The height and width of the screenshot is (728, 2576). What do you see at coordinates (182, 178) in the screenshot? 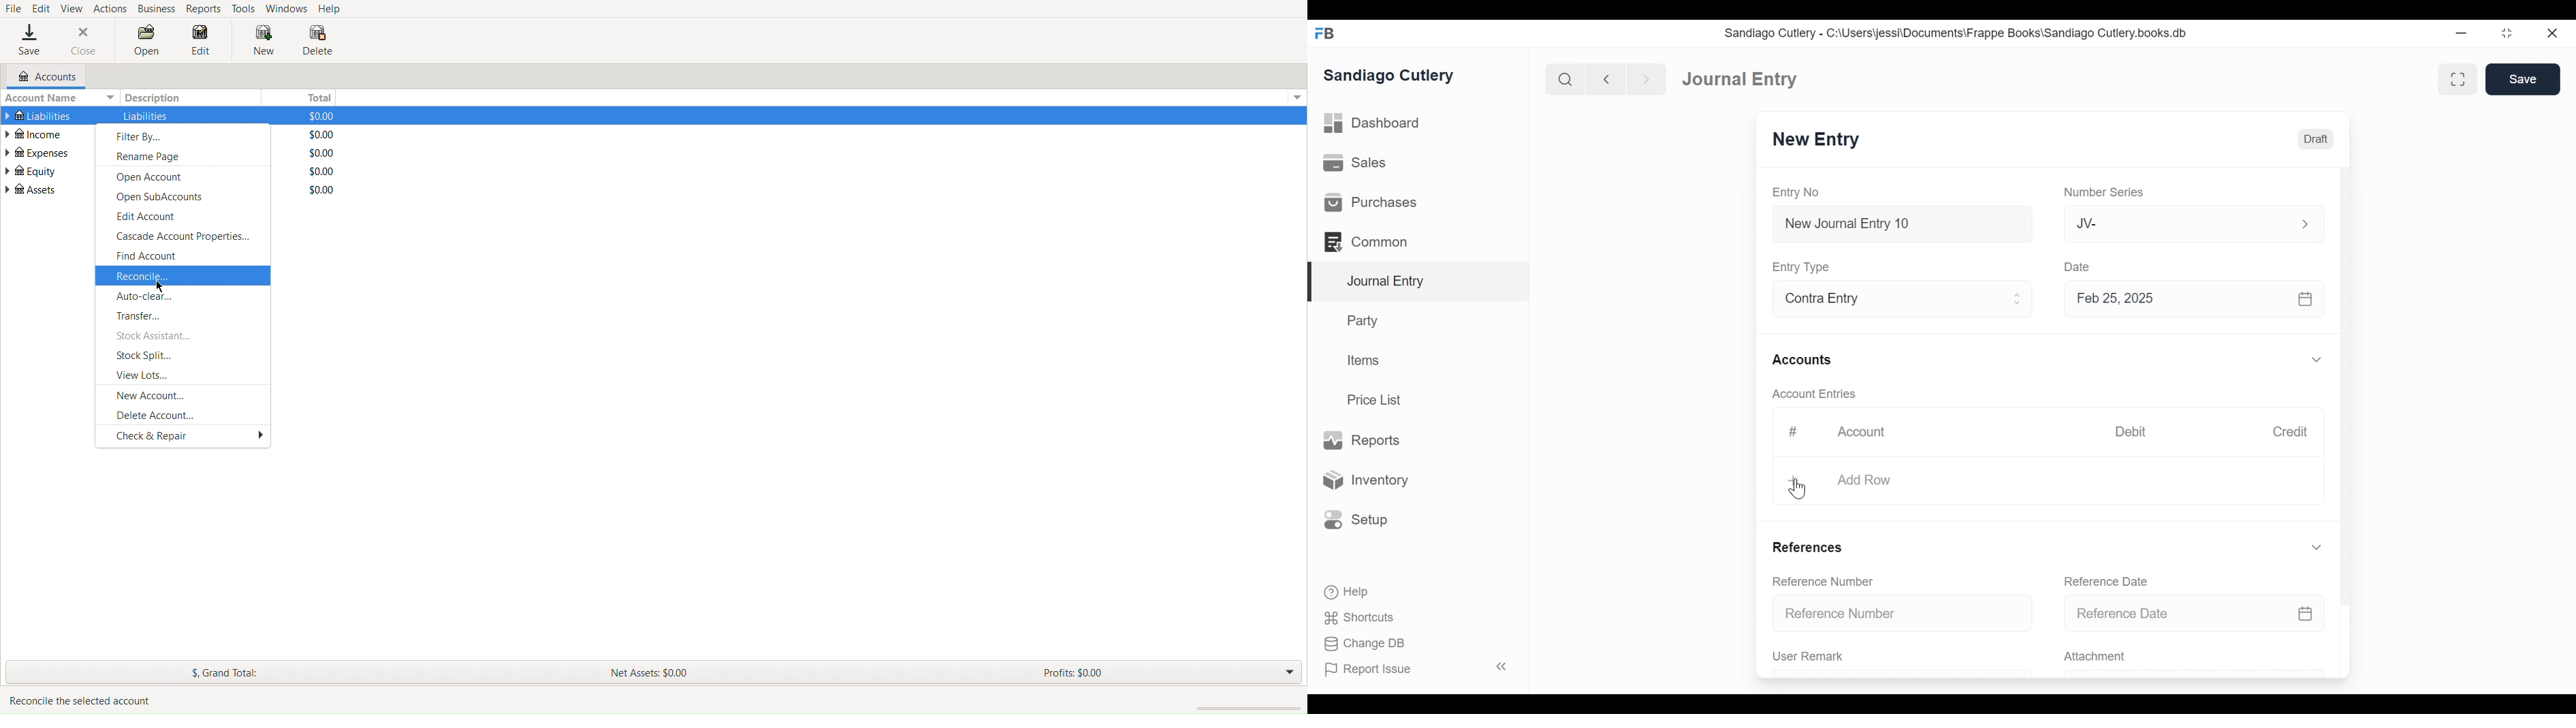
I see `Open Account` at bounding box center [182, 178].